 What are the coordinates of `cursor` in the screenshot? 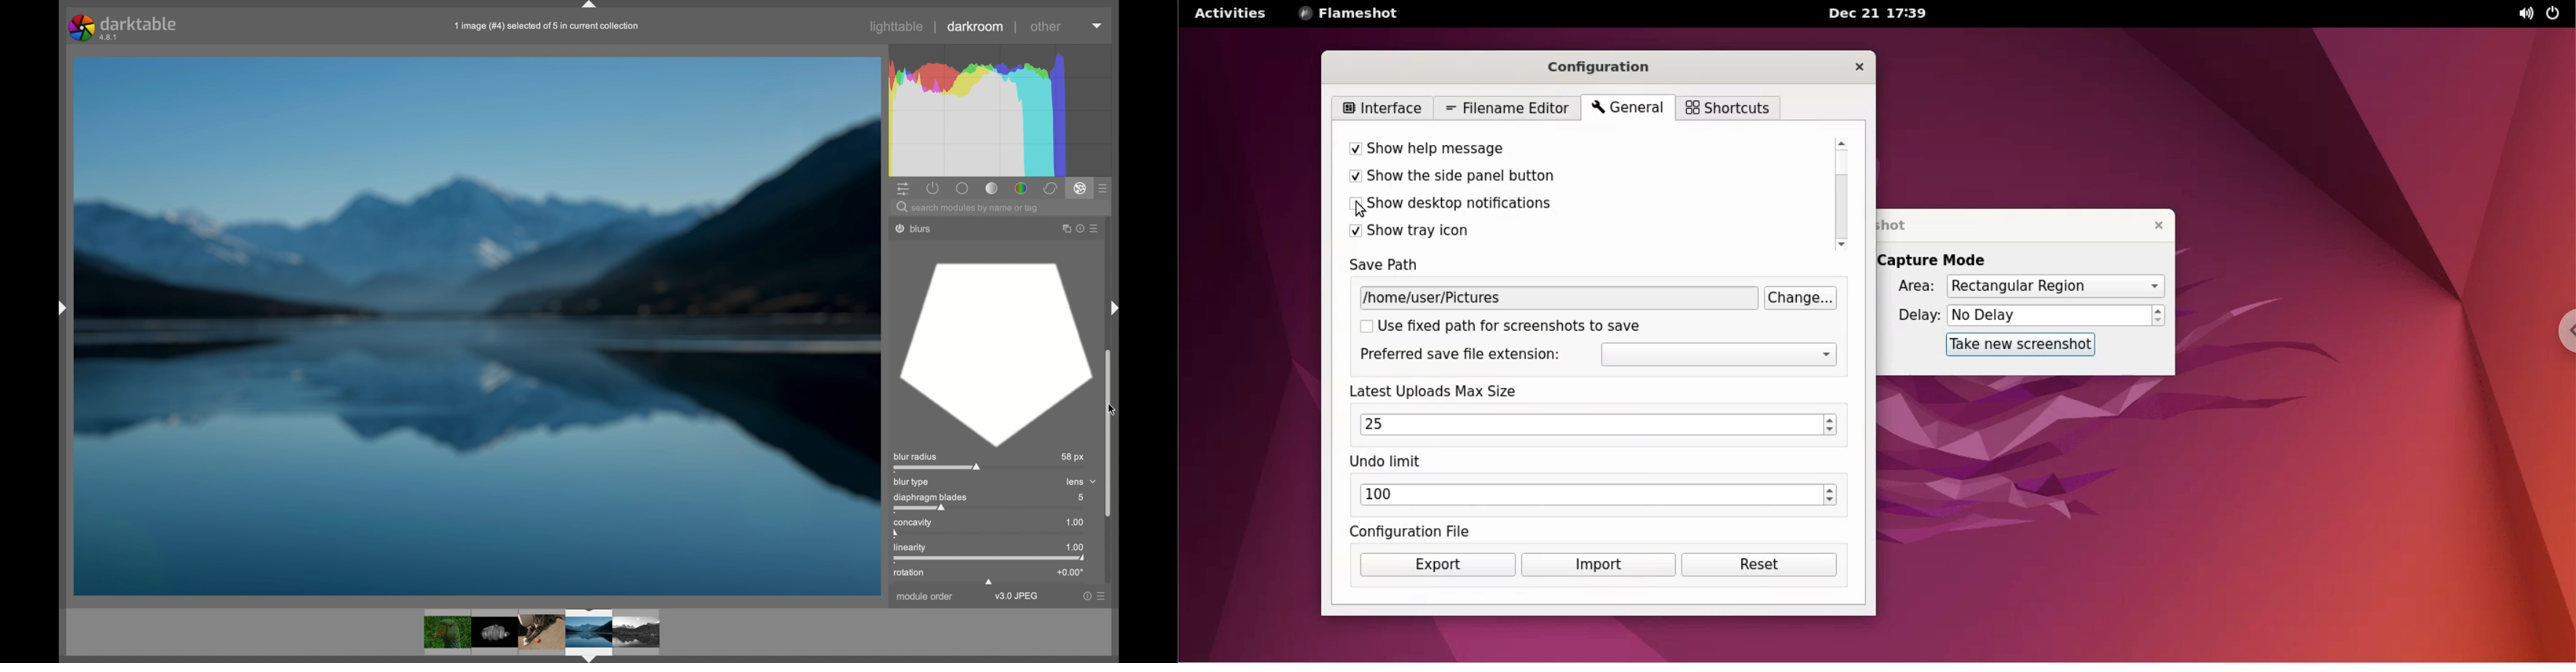 It's located at (1119, 413).